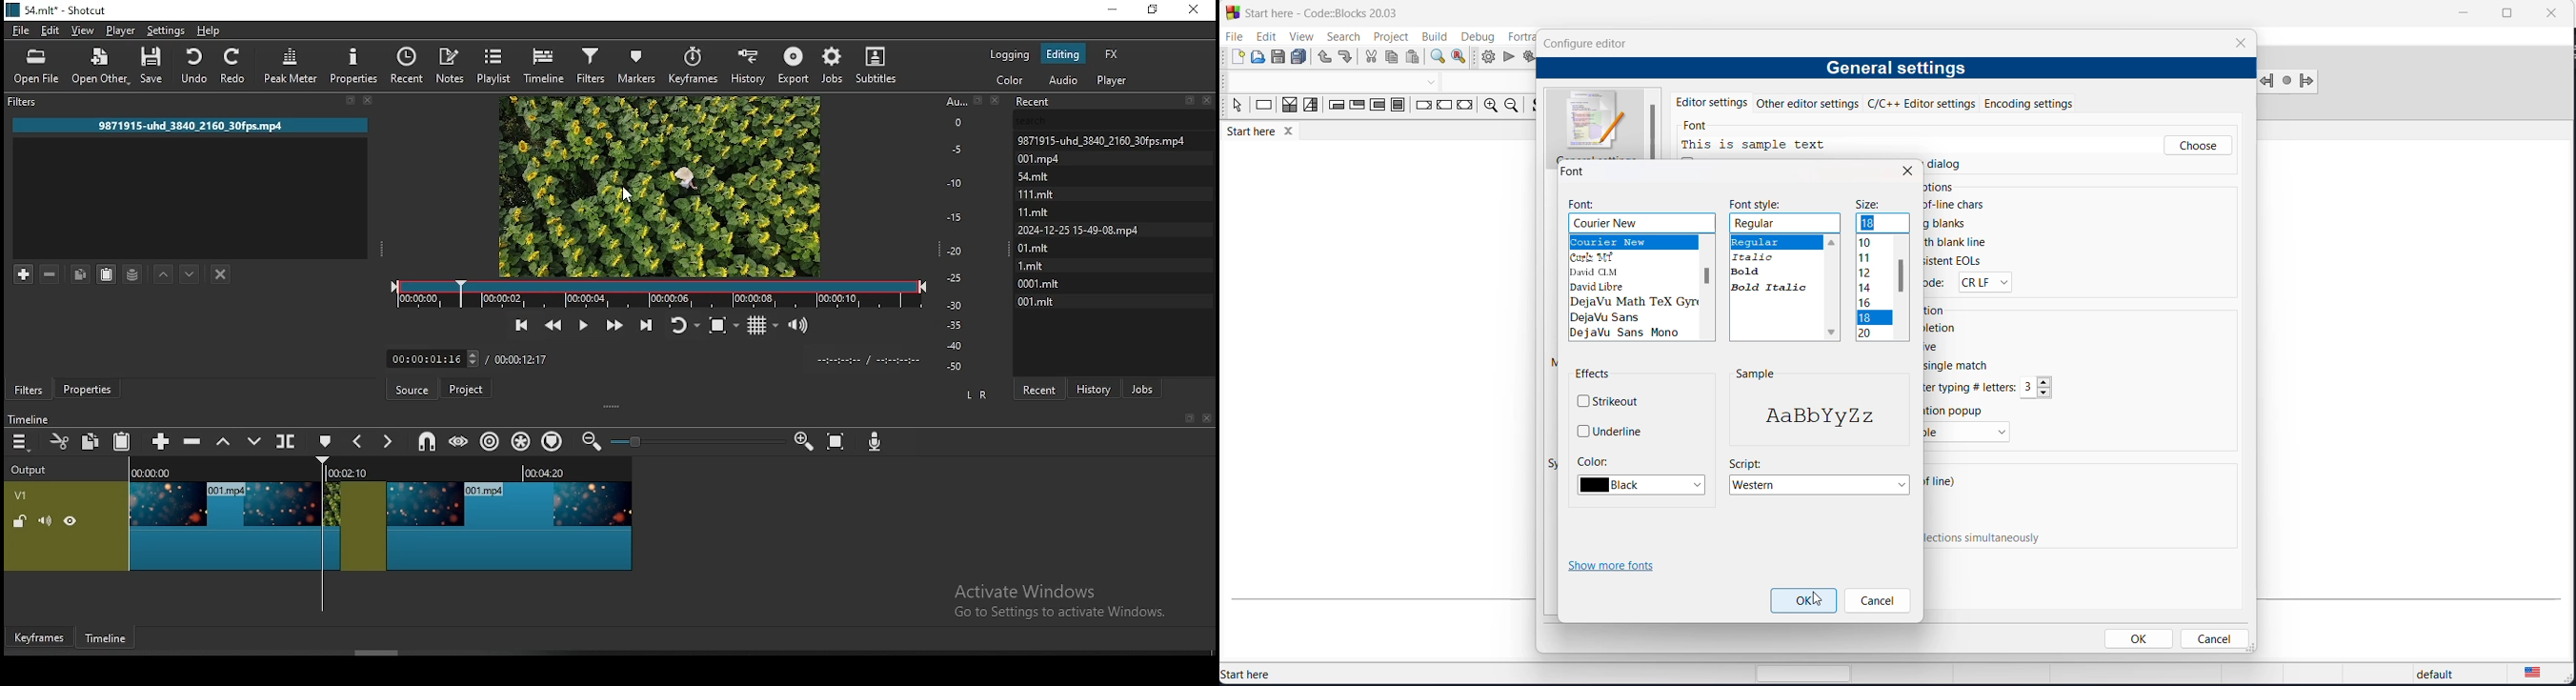 This screenshot has width=2576, height=700. Describe the element at coordinates (49, 30) in the screenshot. I see `edit` at that location.